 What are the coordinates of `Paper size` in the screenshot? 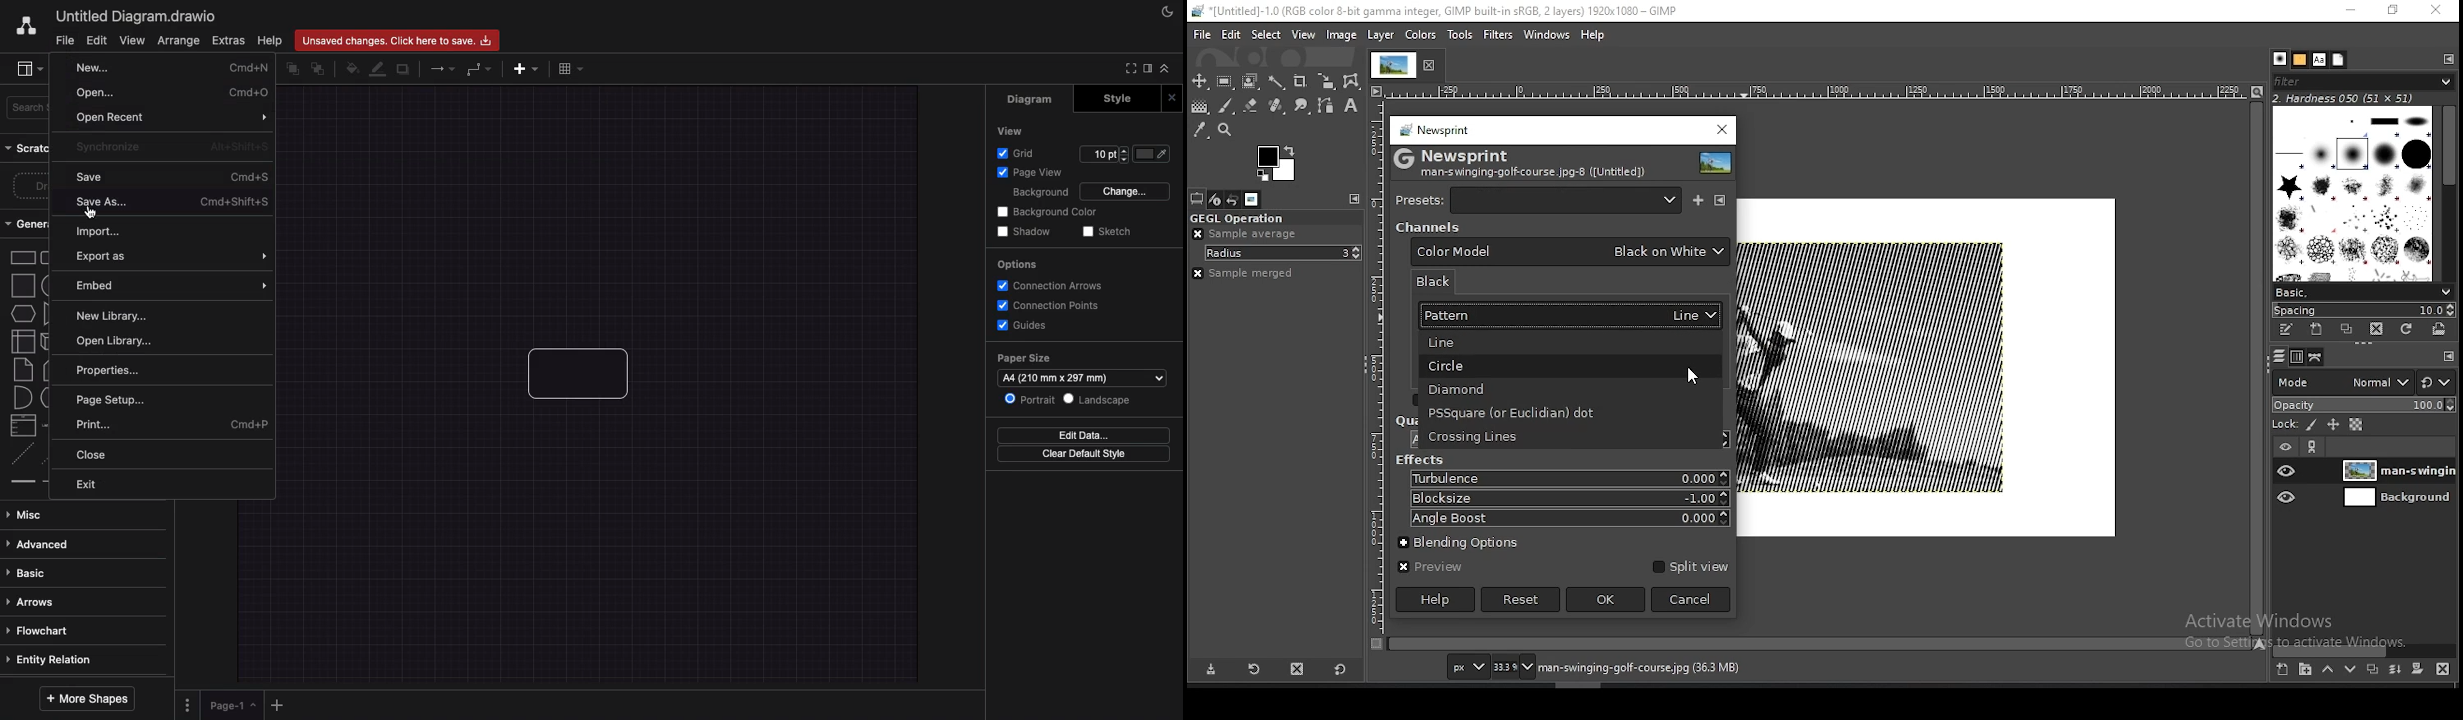 It's located at (1076, 358).